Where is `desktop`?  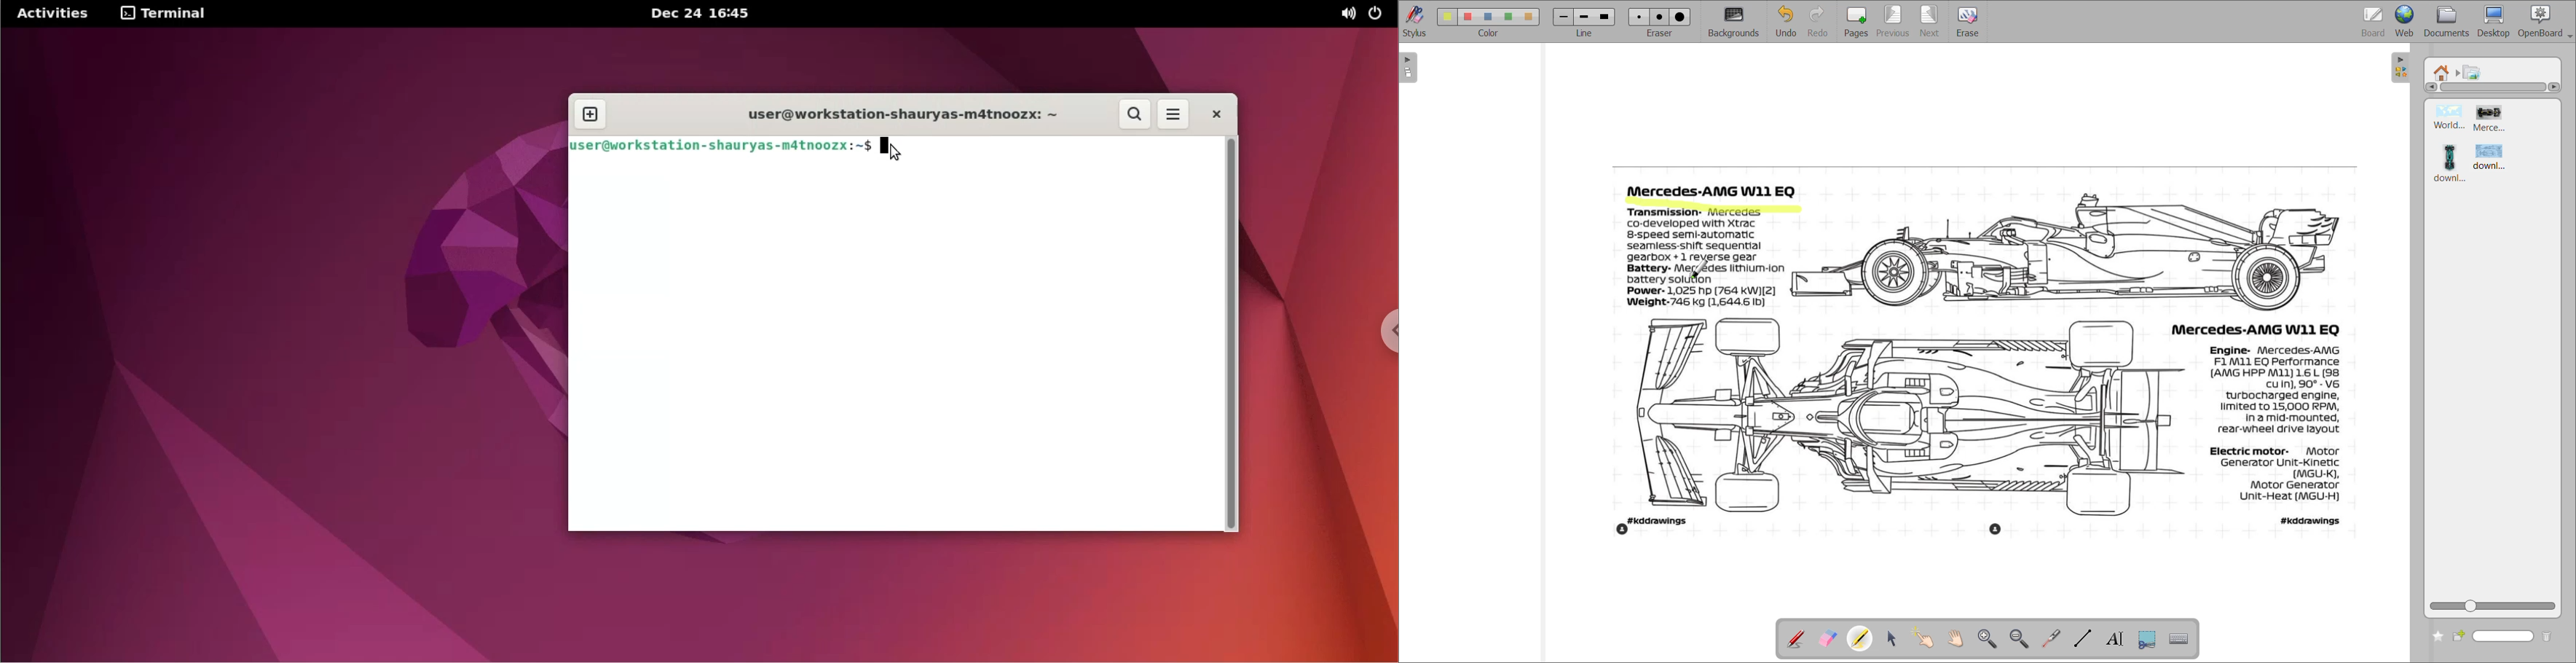 desktop is located at coordinates (2497, 21).